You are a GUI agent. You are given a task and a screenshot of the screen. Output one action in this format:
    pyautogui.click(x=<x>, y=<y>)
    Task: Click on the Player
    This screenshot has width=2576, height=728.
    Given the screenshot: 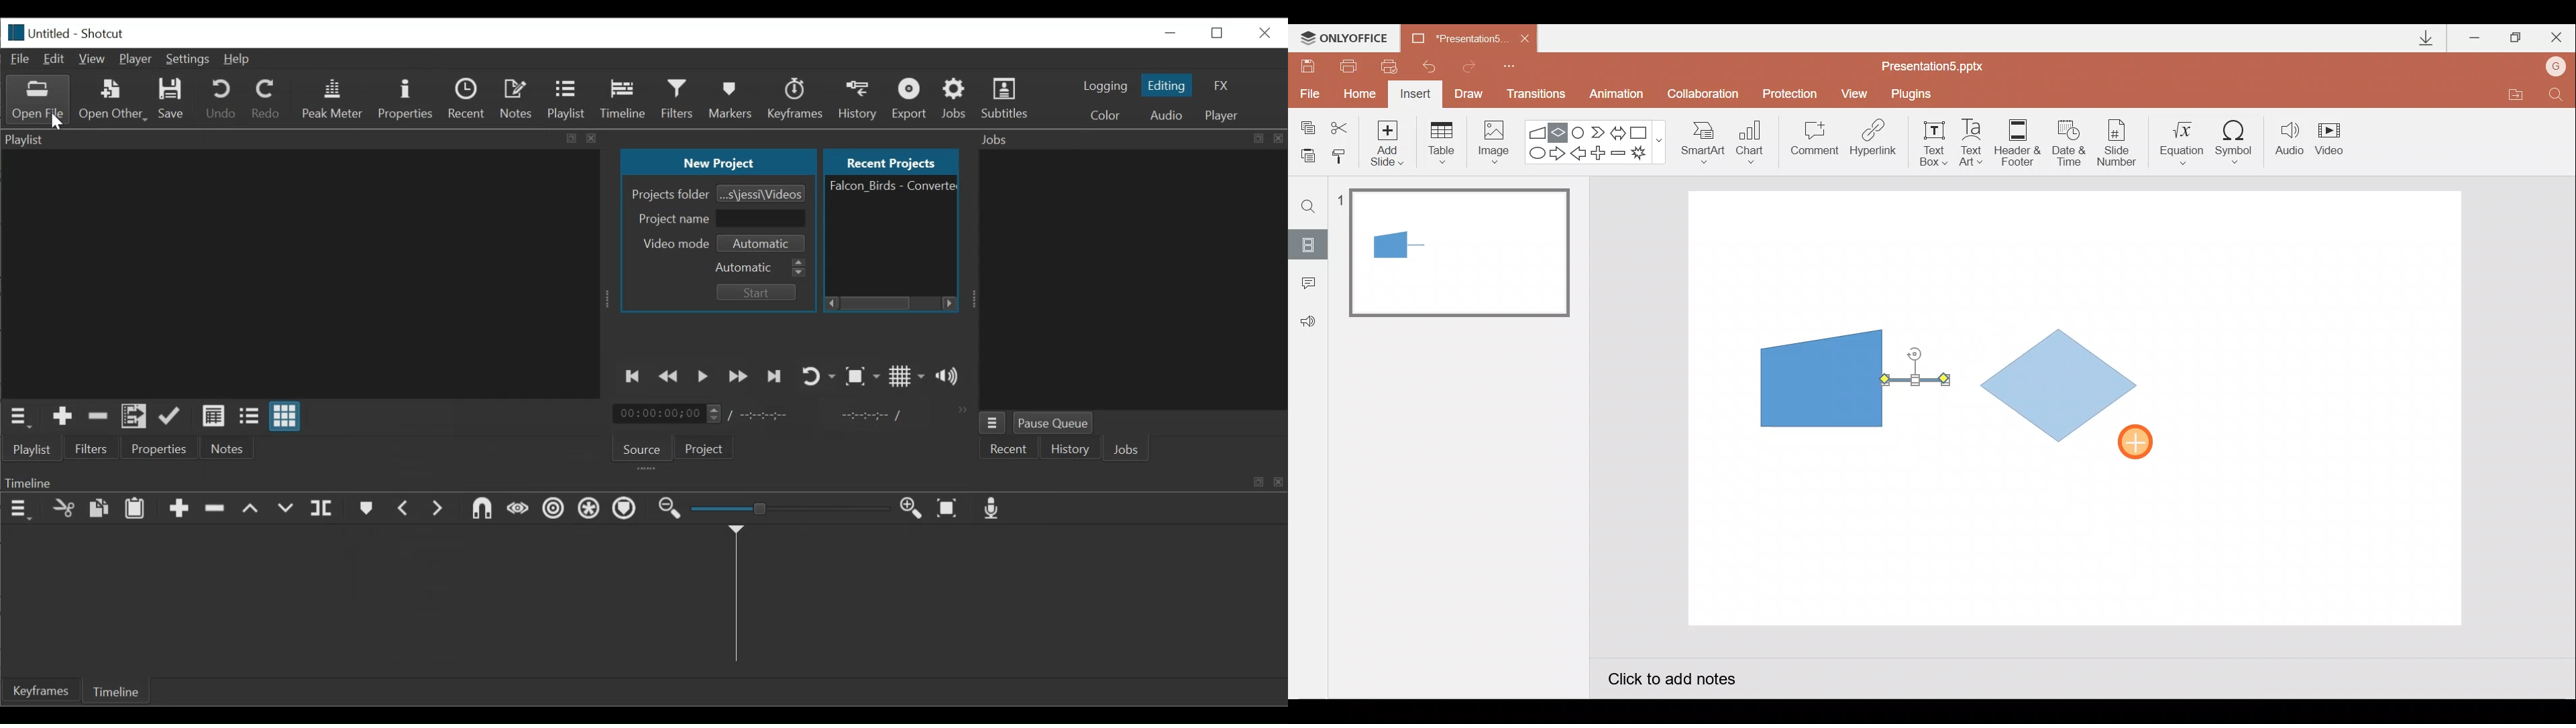 What is the action you would take?
    pyautogui.click(x=136, y=60)
    